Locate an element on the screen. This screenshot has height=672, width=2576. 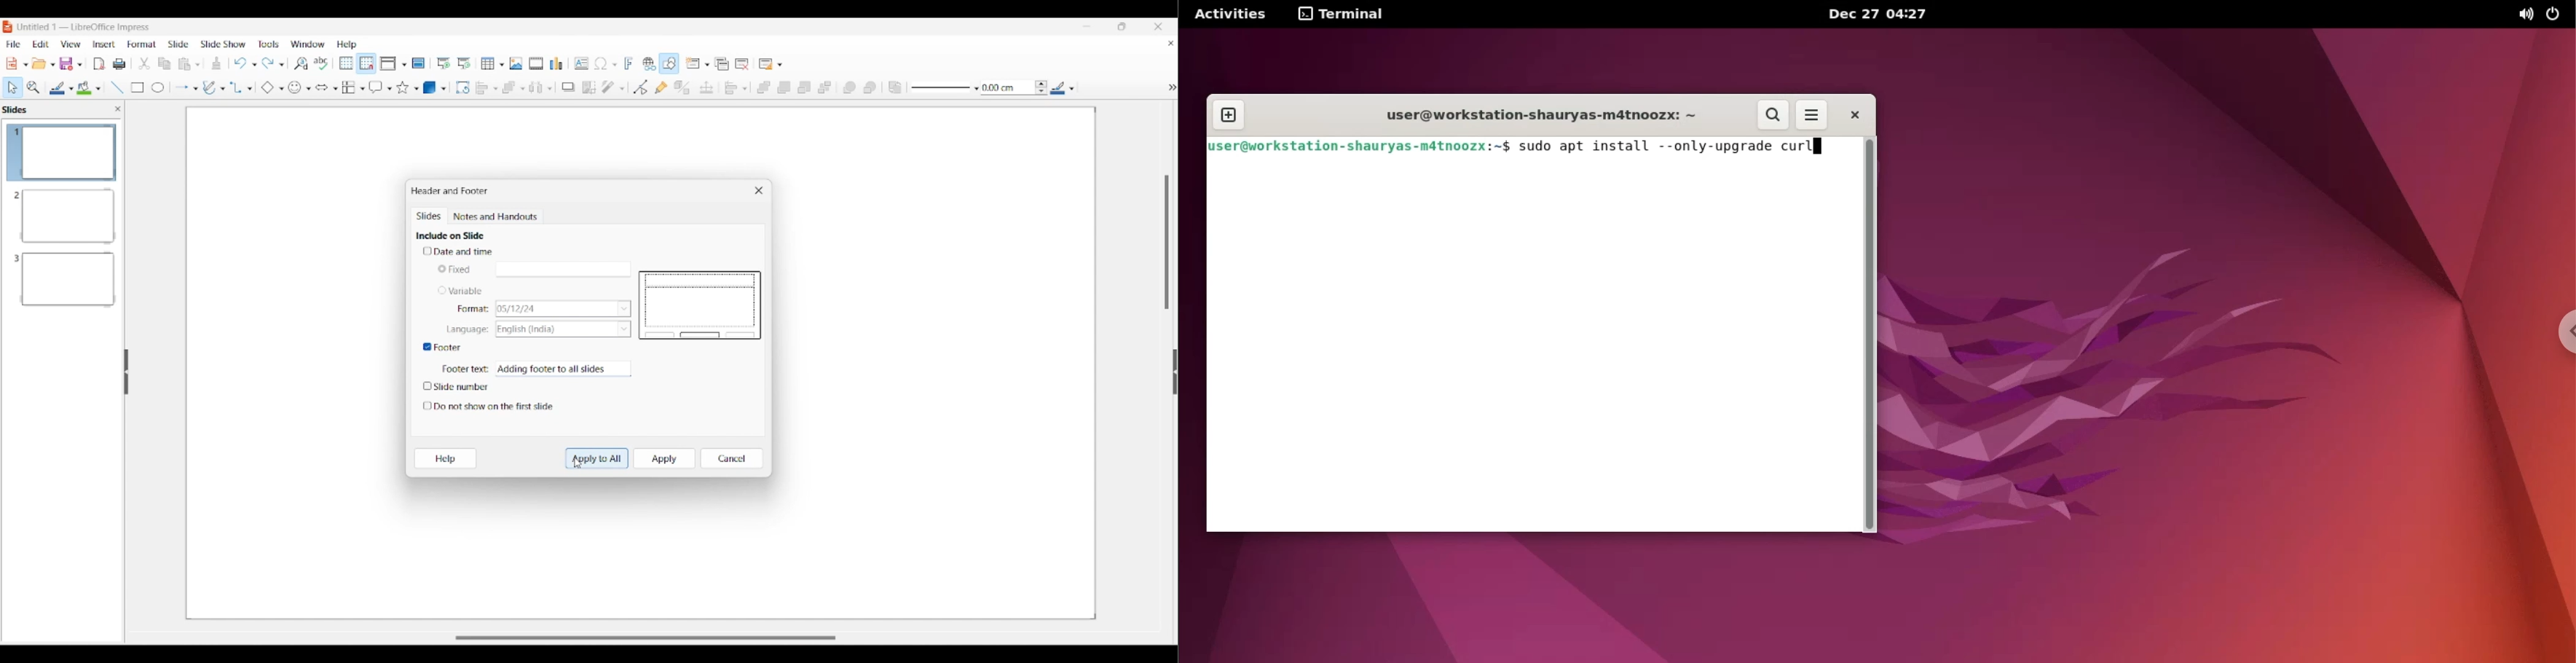
Position and size is located at coordinates (707, 87).